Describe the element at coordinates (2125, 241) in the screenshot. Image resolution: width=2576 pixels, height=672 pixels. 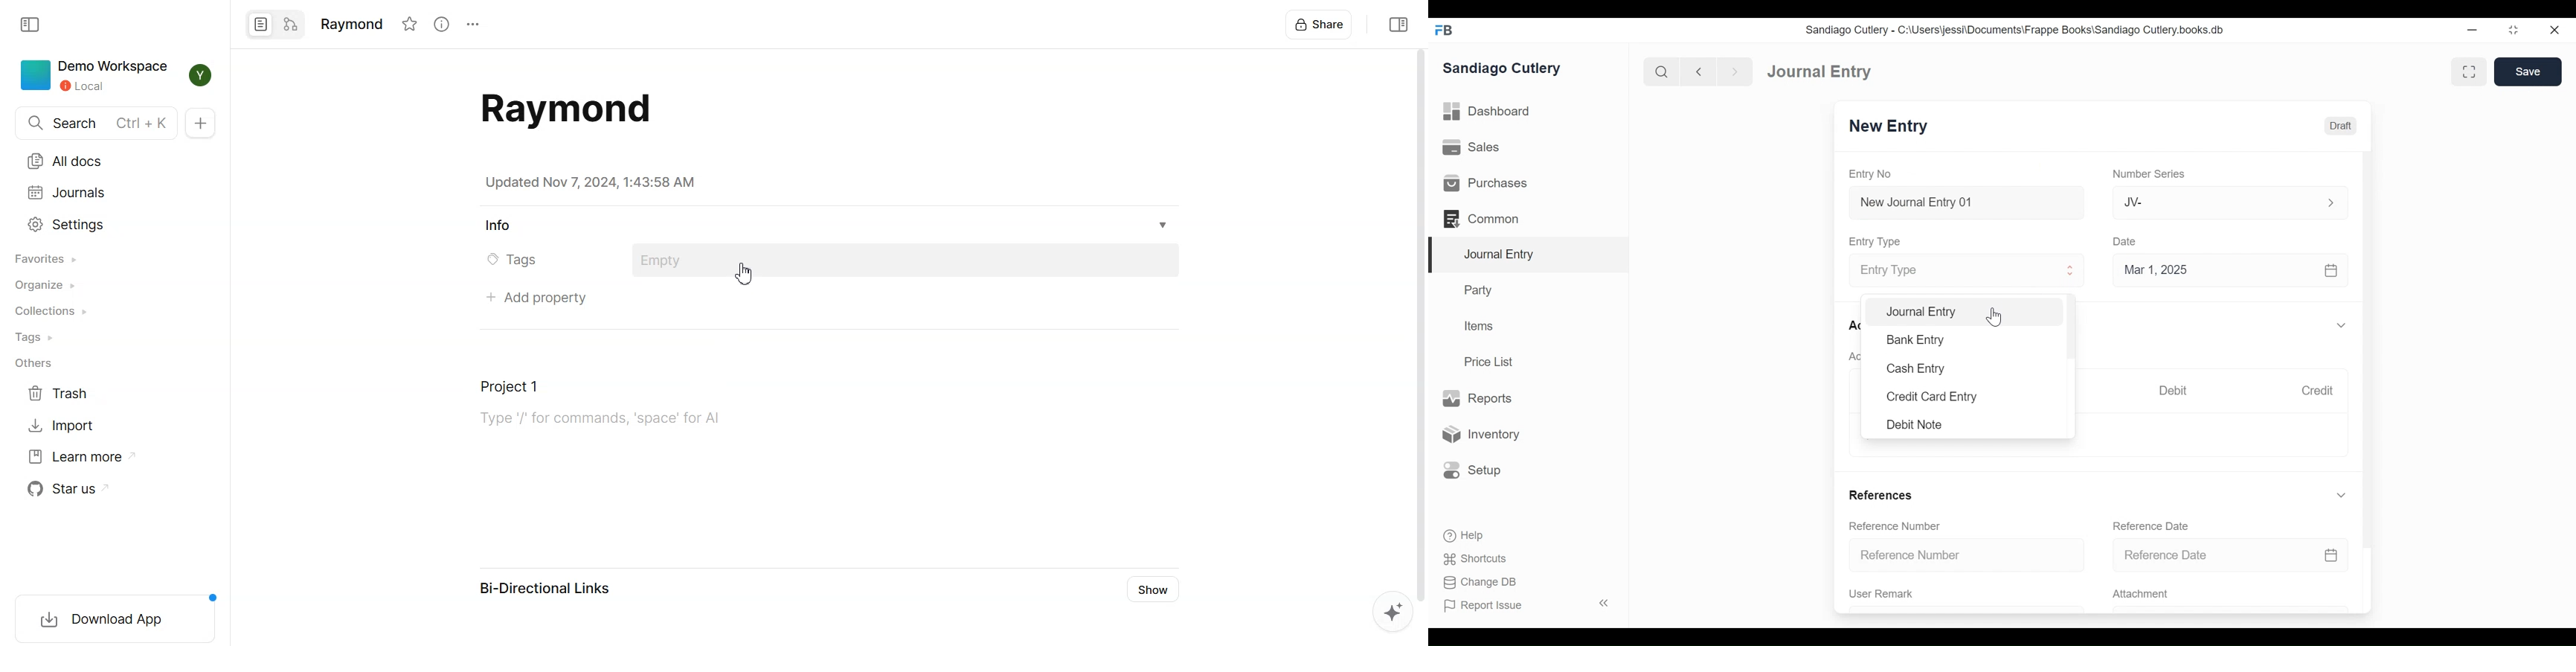
I see `Date` at that location.